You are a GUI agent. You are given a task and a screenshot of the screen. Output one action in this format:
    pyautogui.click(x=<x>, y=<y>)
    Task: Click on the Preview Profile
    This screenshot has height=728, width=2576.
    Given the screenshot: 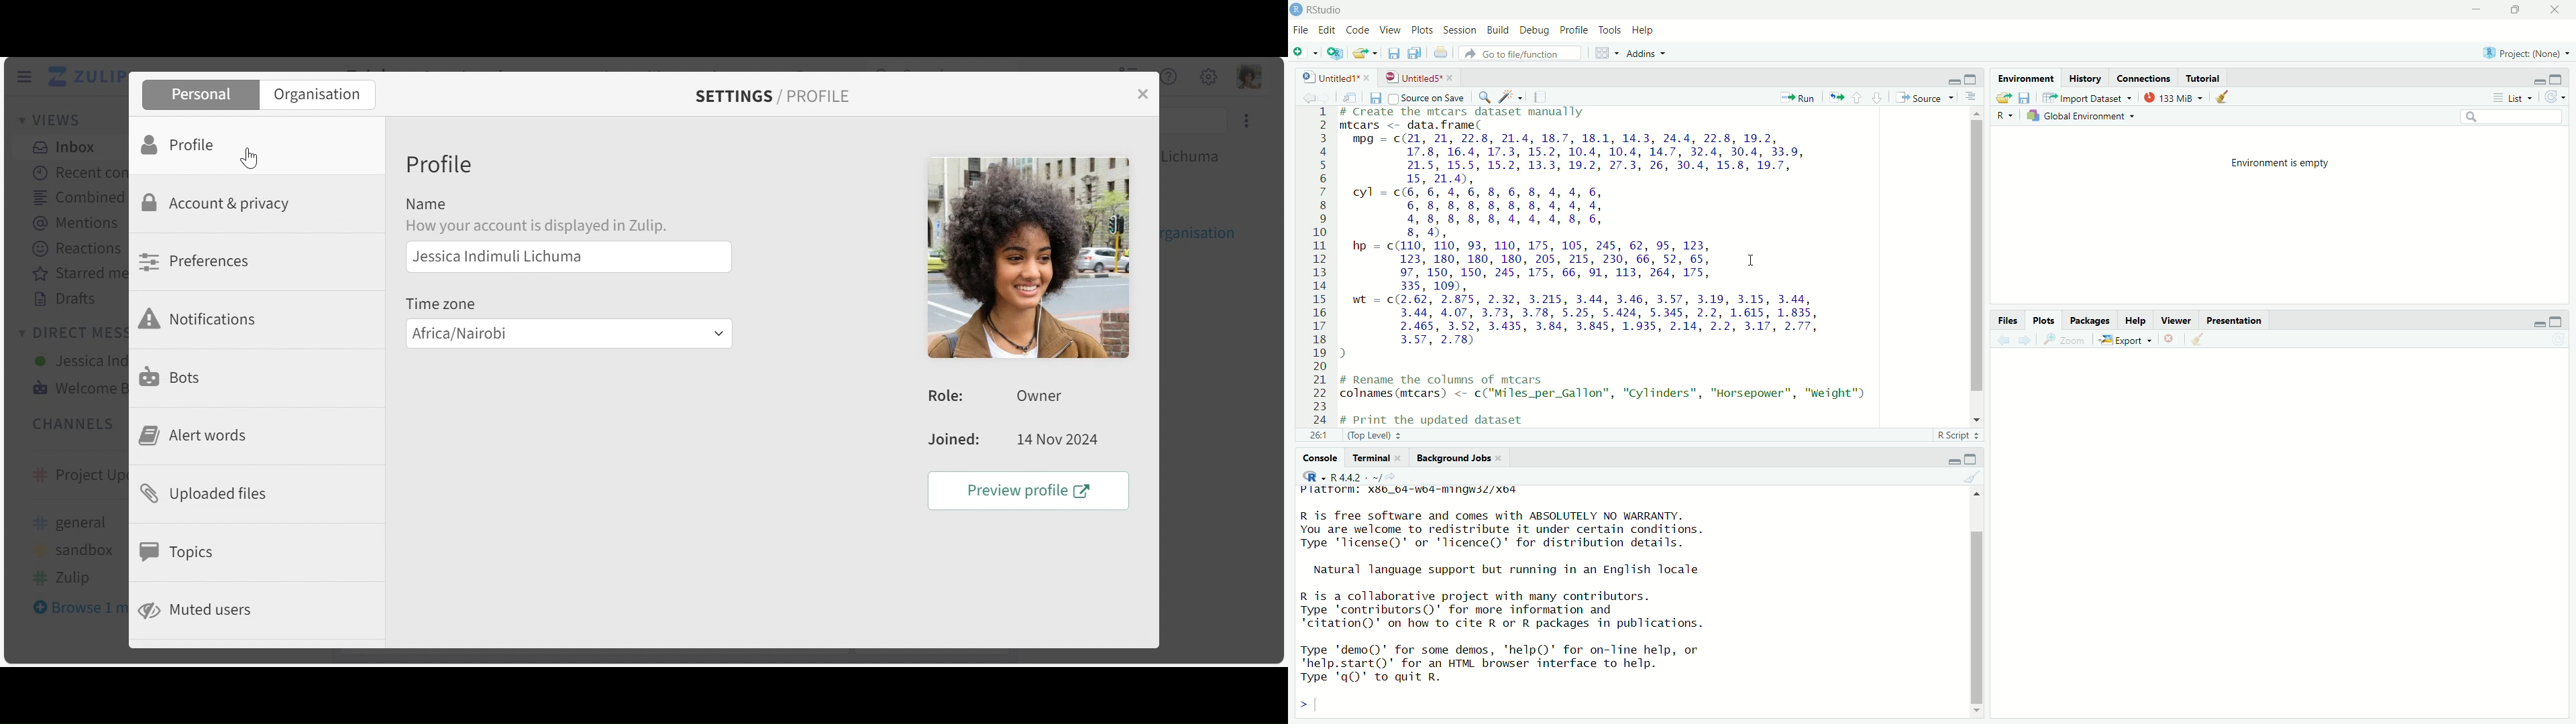 What is the action you would take?
    pyautogui.click(x=1024, y=488)
    